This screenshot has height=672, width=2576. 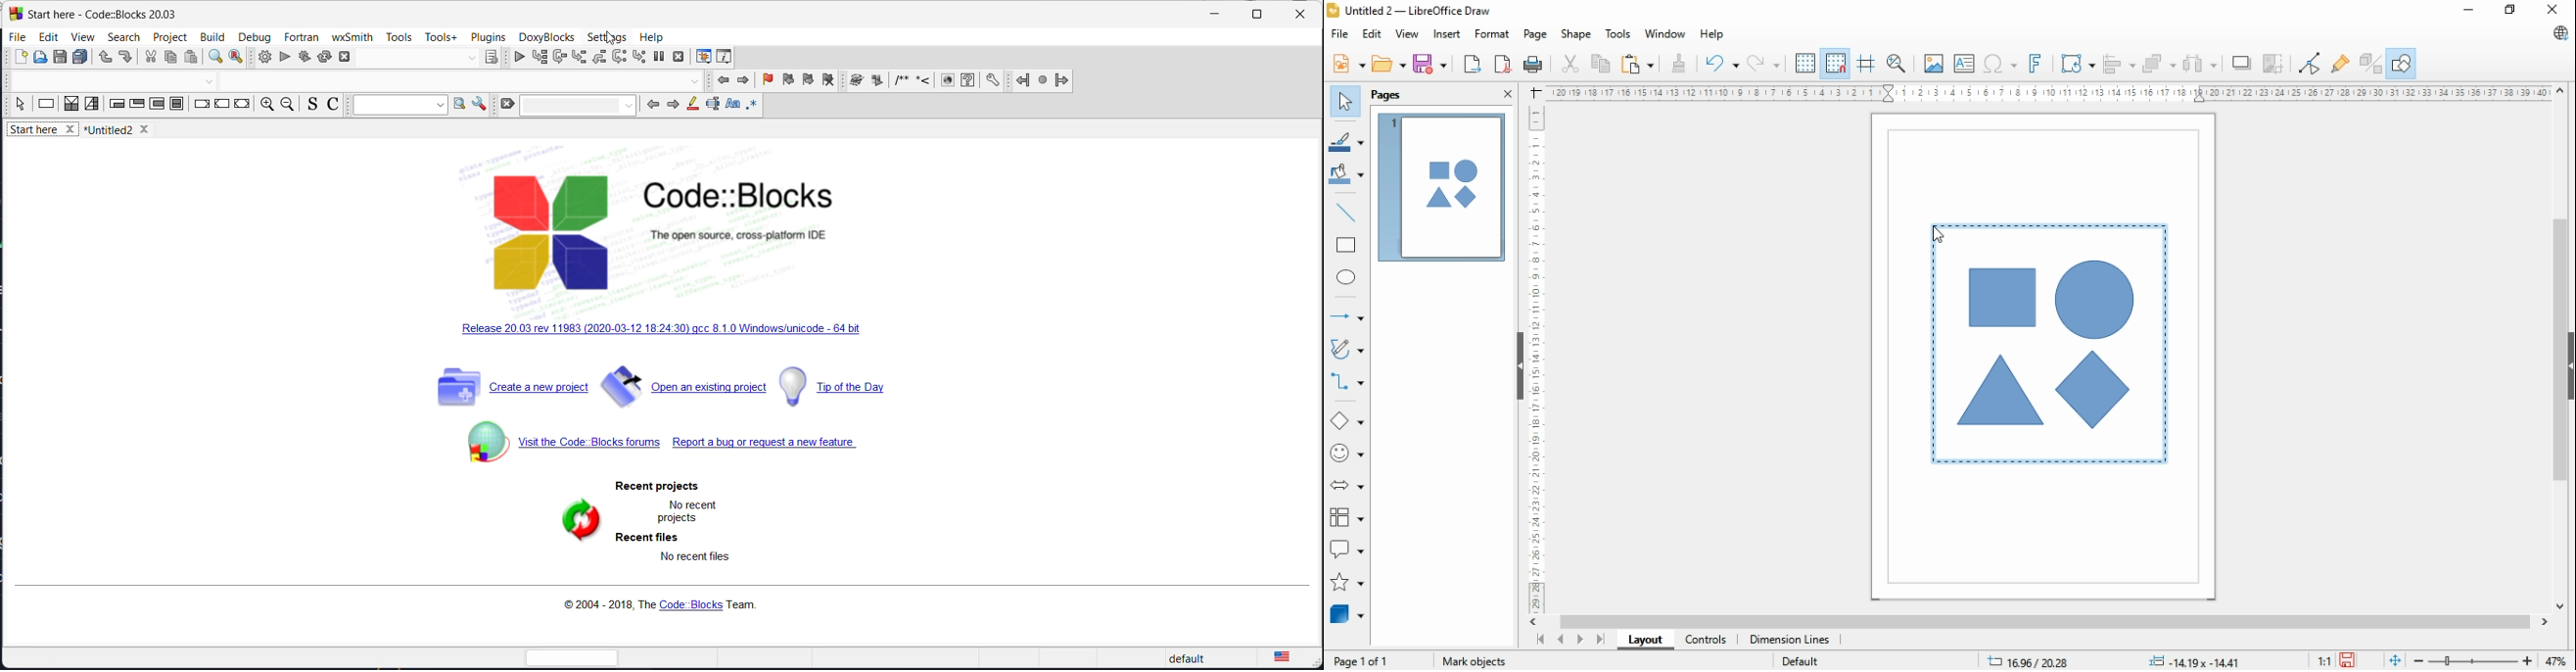 What do you see at coordinates (1722, 65) in the screenshot?
I see `undo` at bounding box center [1722, 65].